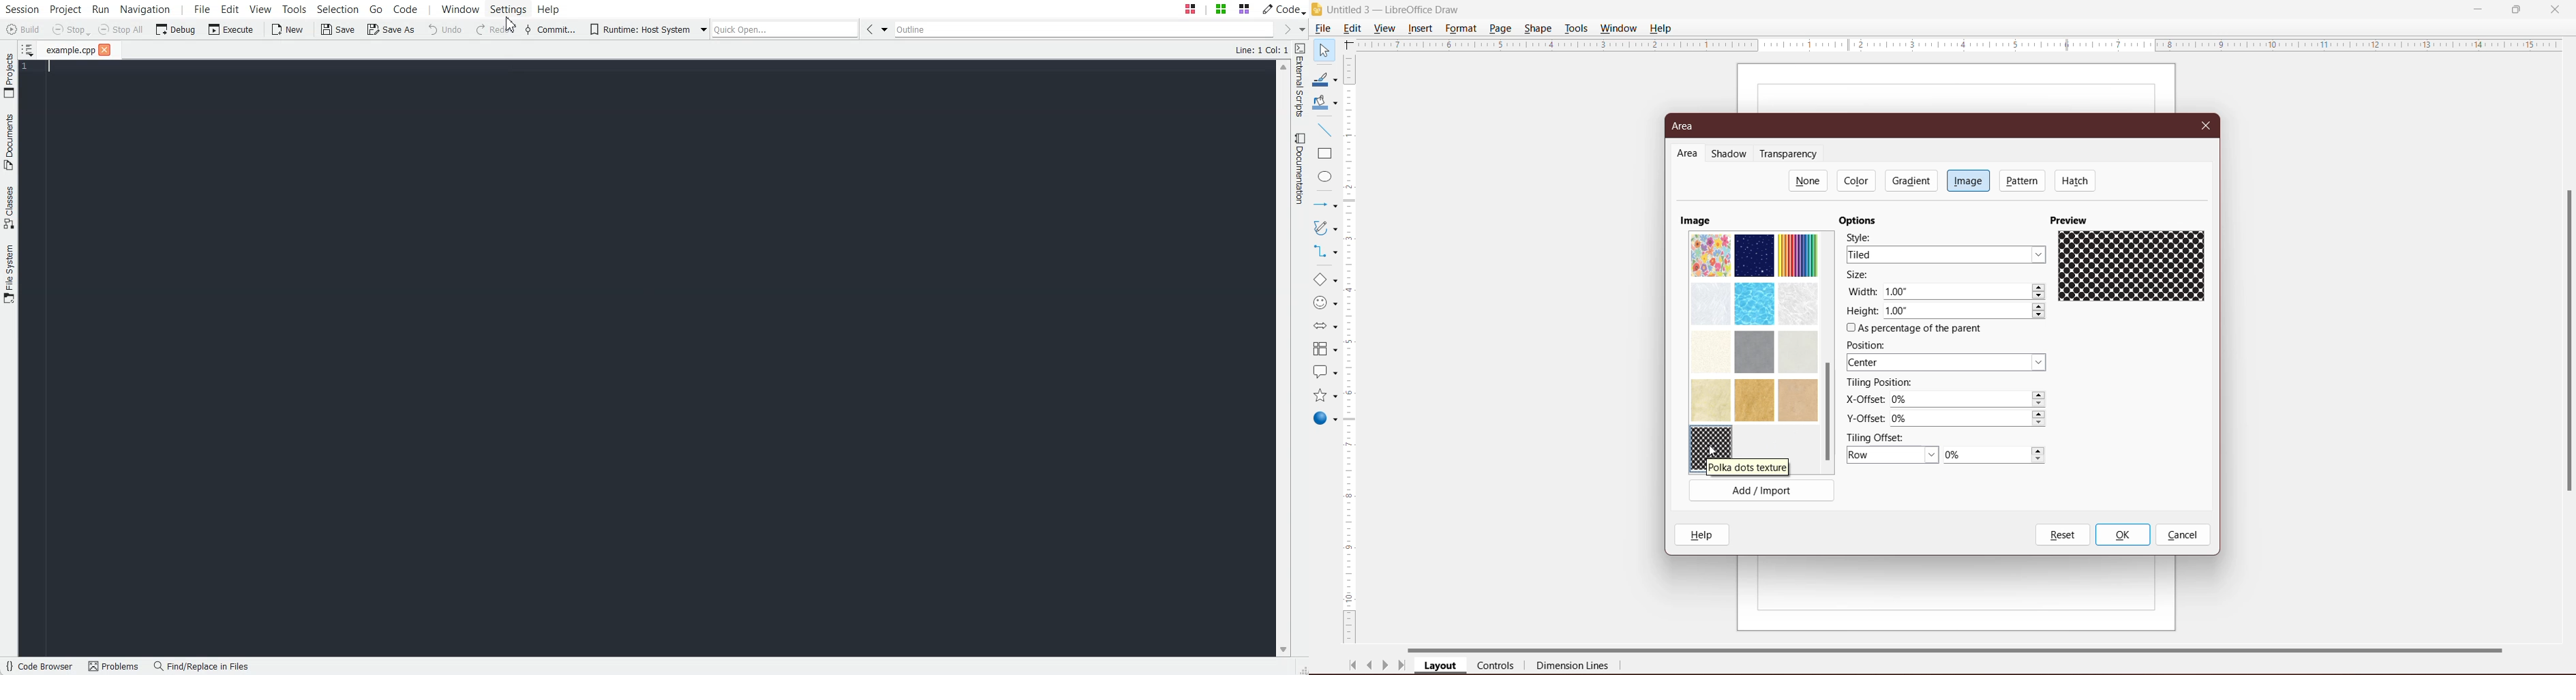 The width and height of the screenshot is (2576, 700). What do you see at coordinates (1442, 666) in the screenshot?
I see `Layout` at bounding box center [1442, 666].